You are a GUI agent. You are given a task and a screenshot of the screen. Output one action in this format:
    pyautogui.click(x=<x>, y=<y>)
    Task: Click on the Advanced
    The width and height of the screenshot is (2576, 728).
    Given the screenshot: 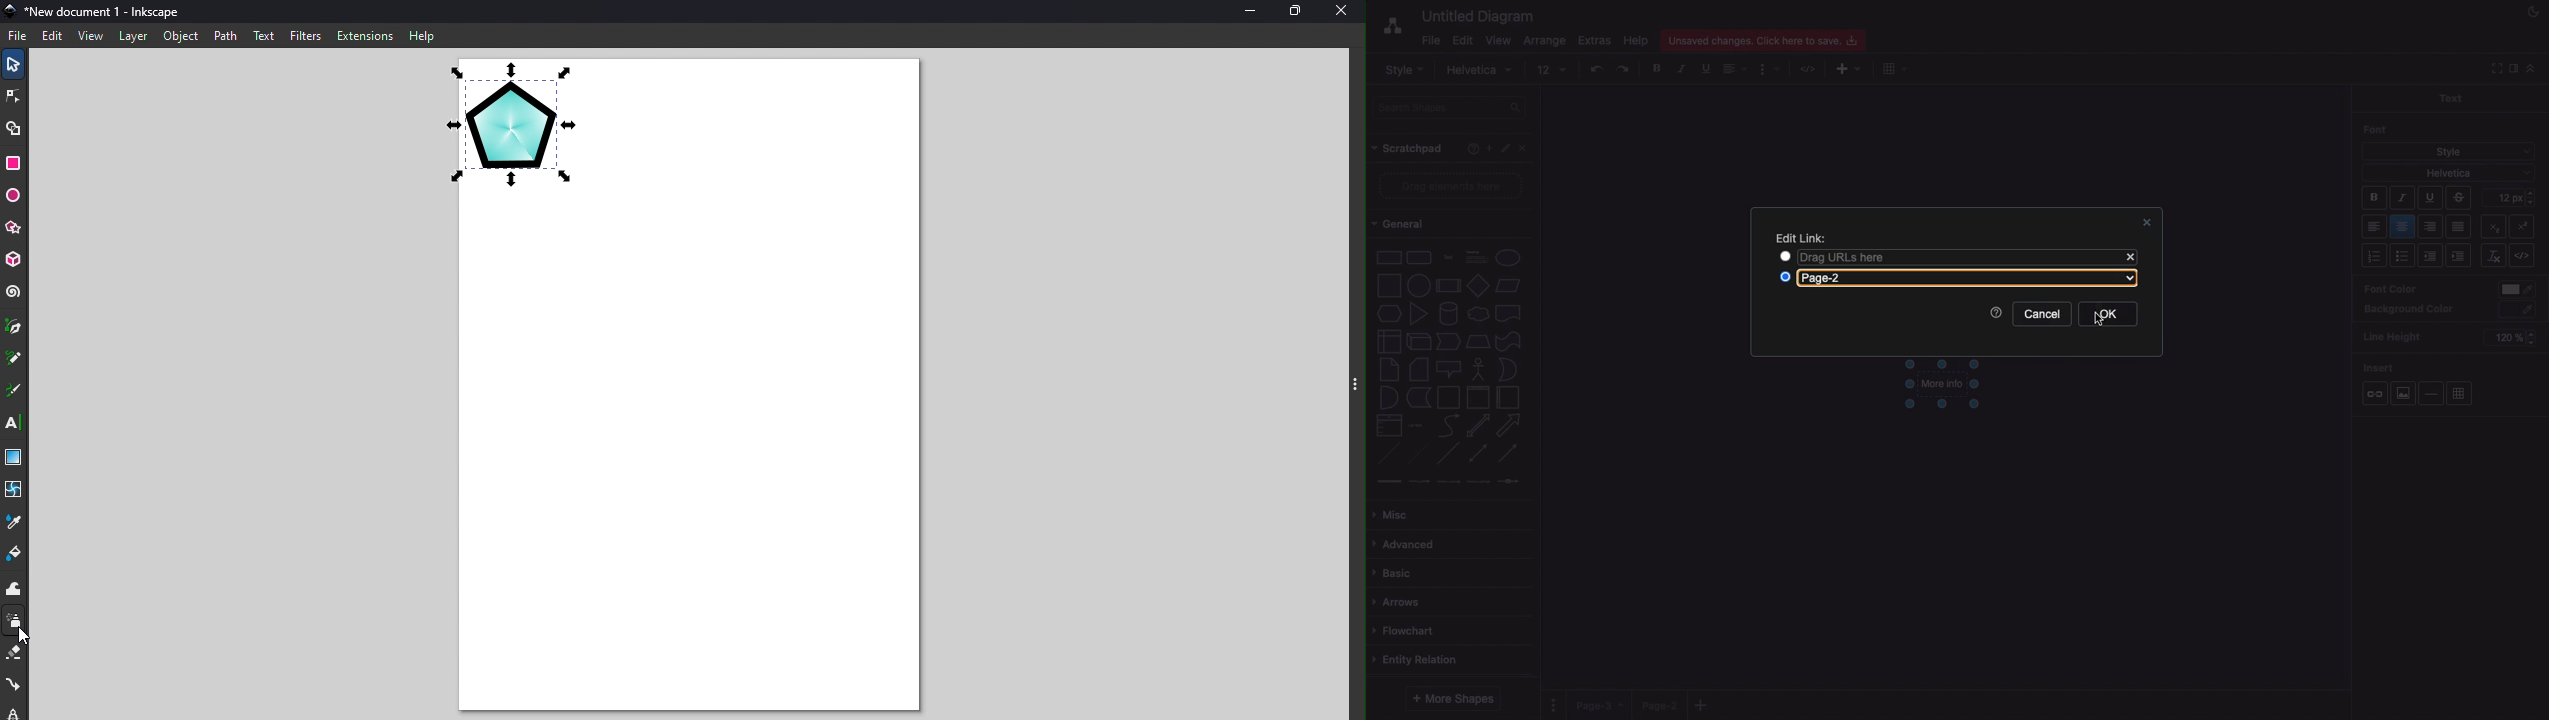 What is the action you would take?
    pyautogui.click(x=1407, y=546)
    